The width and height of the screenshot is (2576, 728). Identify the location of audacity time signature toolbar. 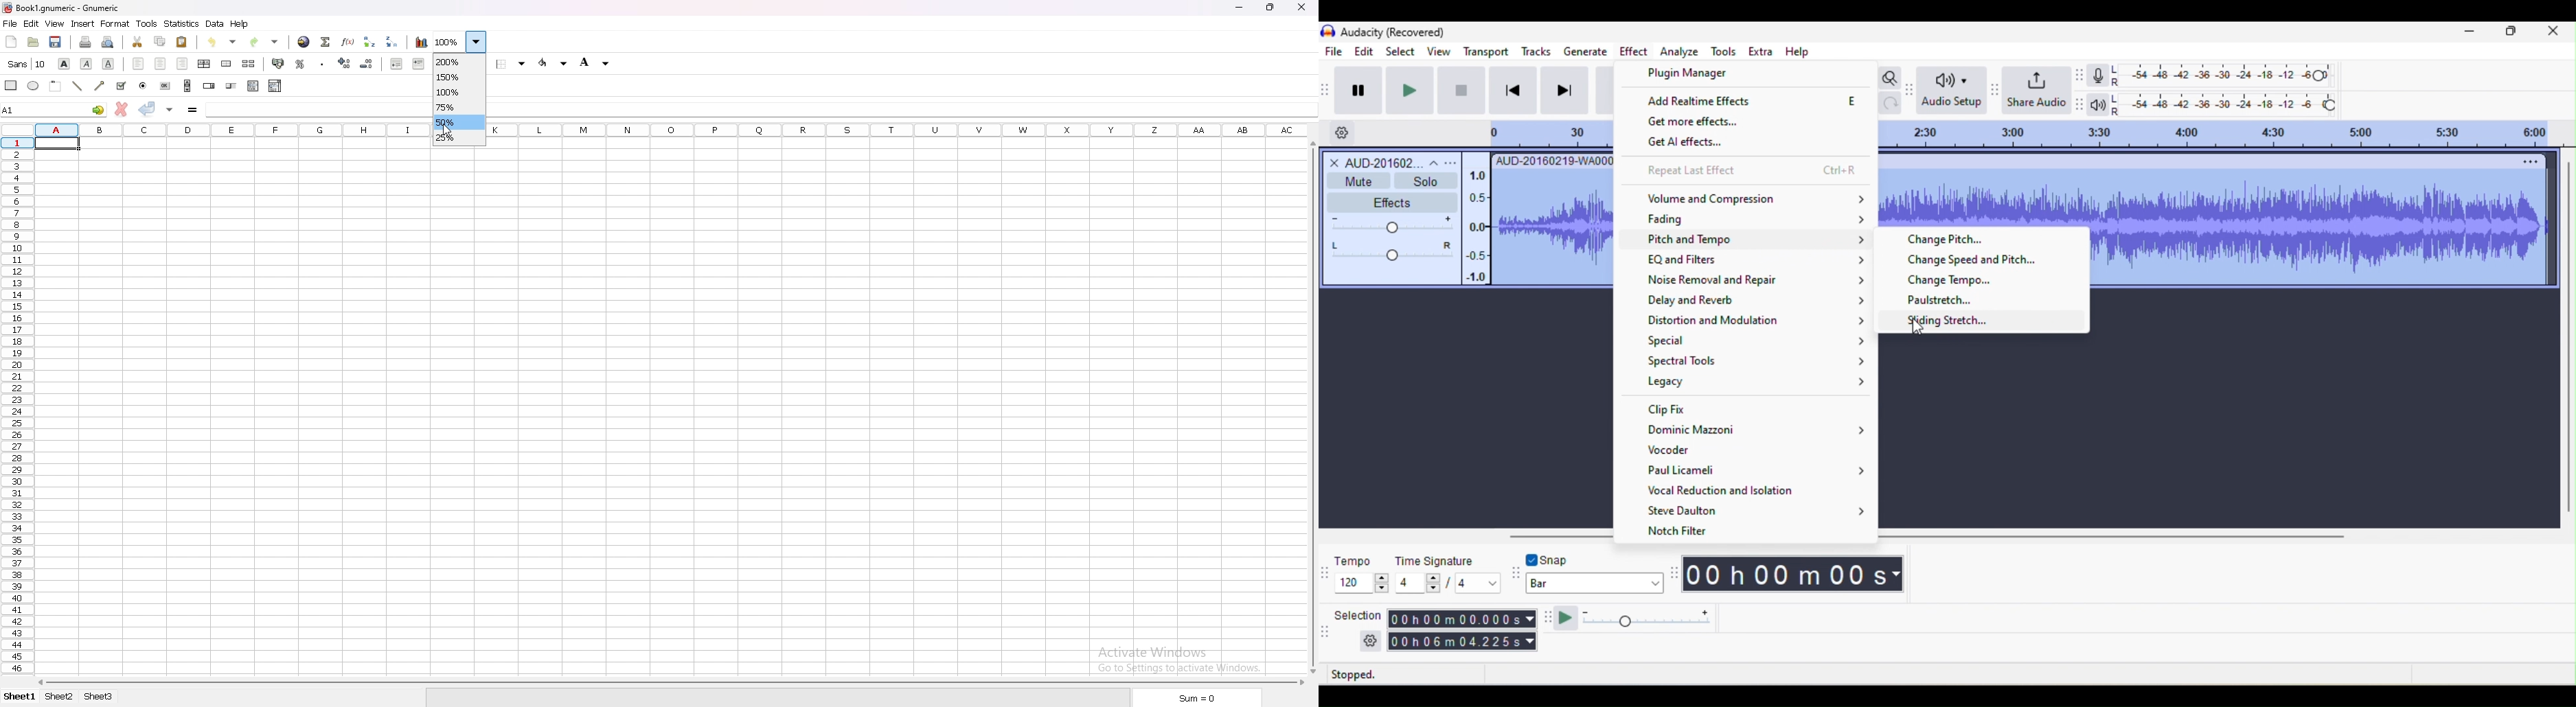
(1326, 571).